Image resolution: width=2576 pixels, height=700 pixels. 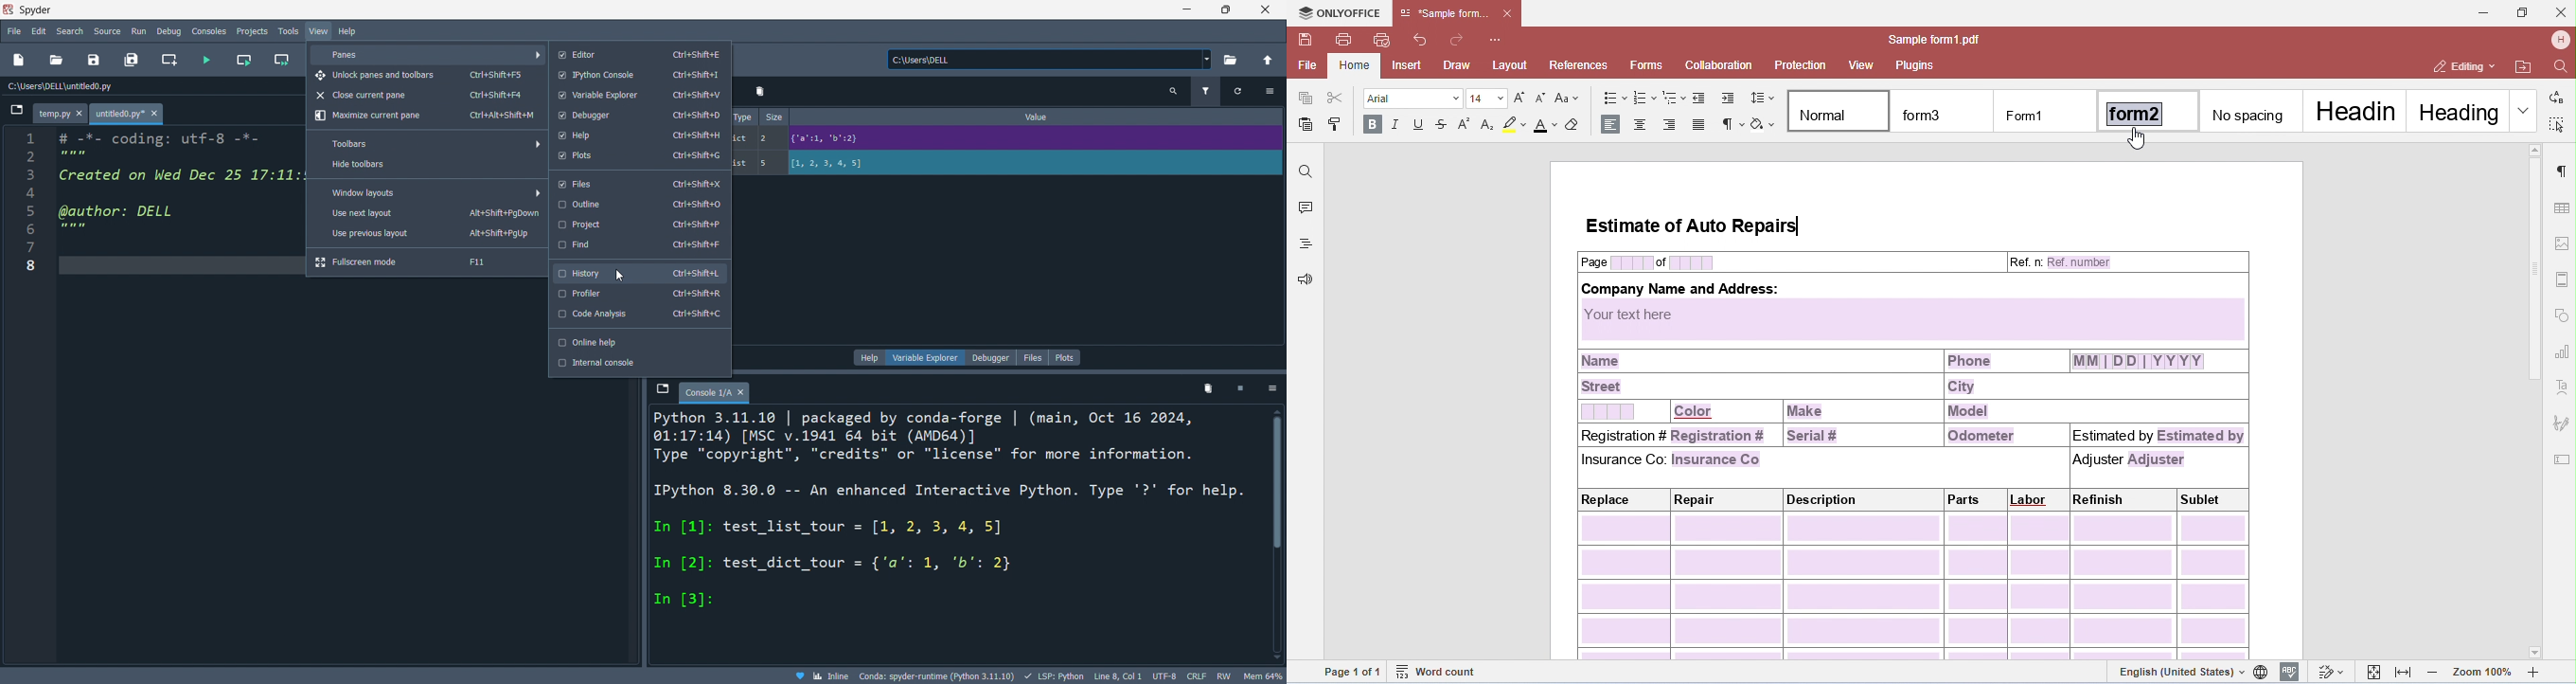 What do you see at coordinates (639, 205) in the screenshot?
I see `outline` at bounding box center [639, 205].